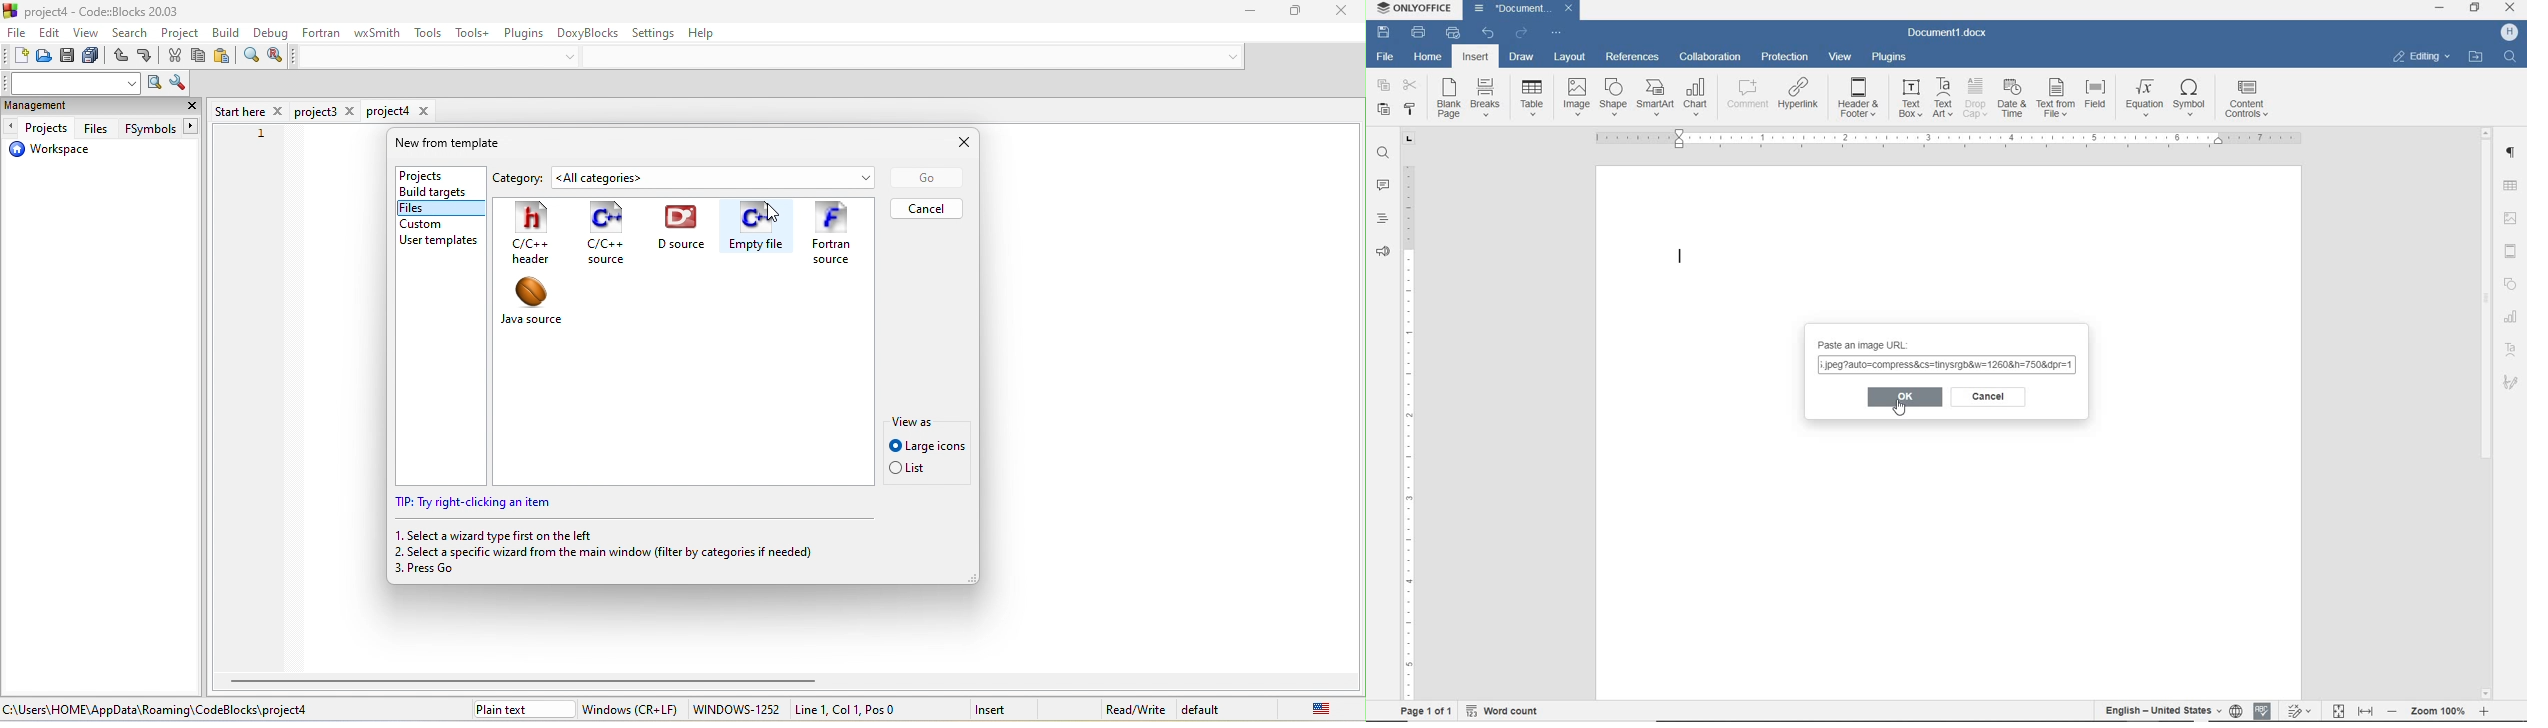 The height and width of the screenshot is (728, 2548). Describe the element at coordinates (756, 230) in the screenshot. I see `empty file` at that location.